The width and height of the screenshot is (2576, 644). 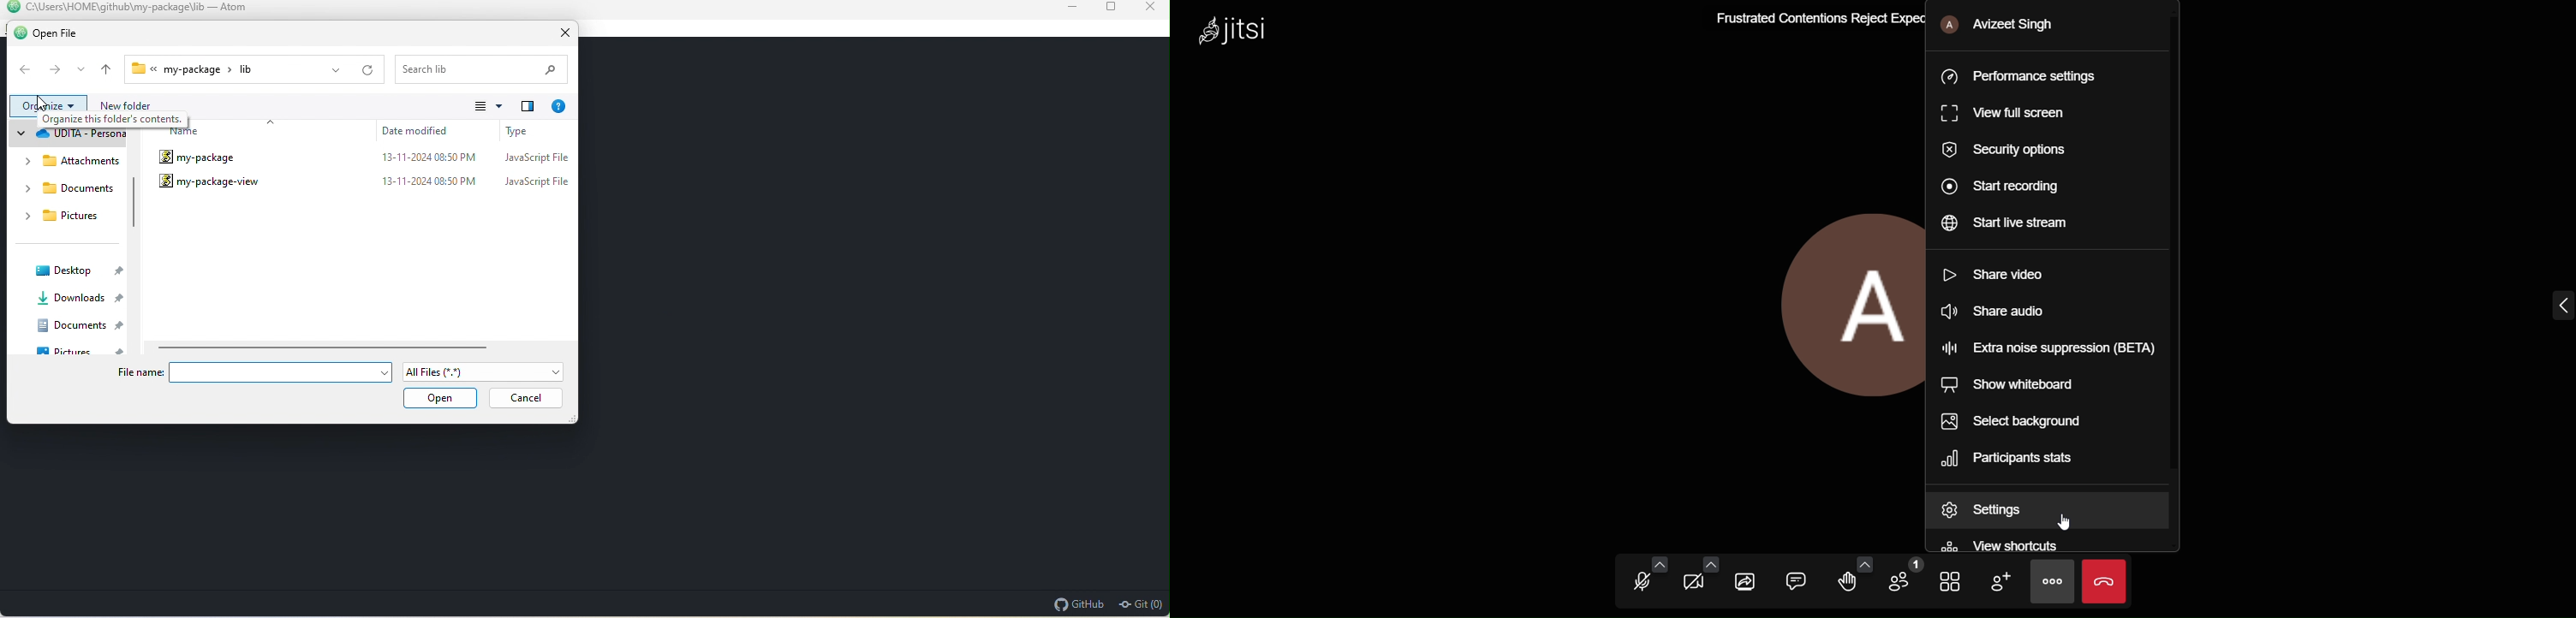 What do you see at coordinates (1060, 9) in the screenshot?
I see `minimize` at bounding box center [1060, 9].